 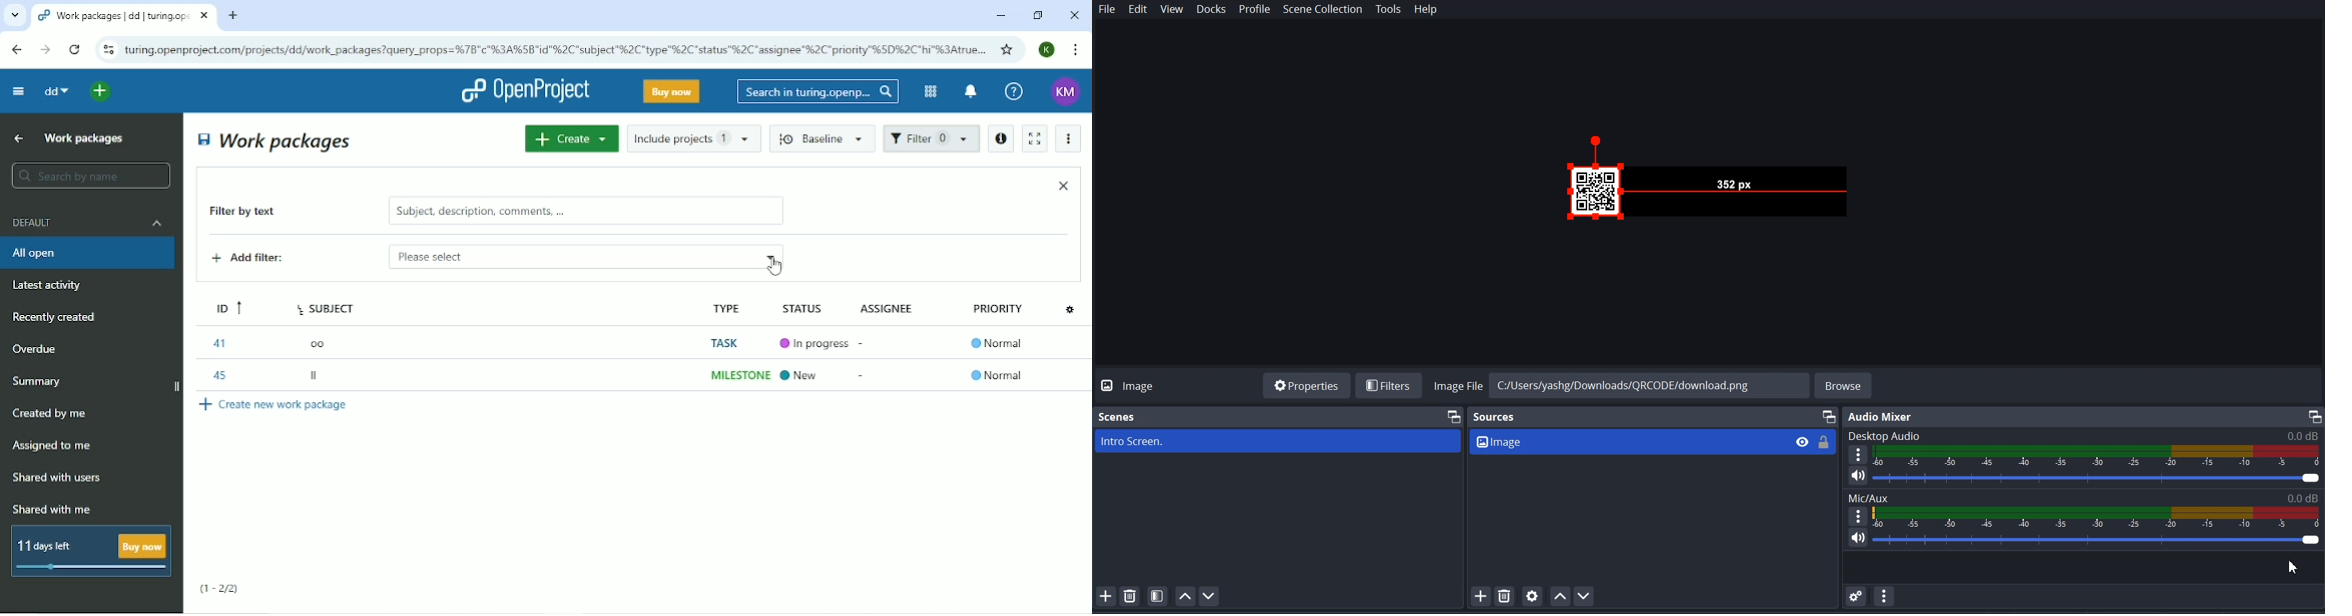 What do you see at coordinates (2314, 416) in the screenshot?
I see `Maximize` at bounding box center [2314, 416].